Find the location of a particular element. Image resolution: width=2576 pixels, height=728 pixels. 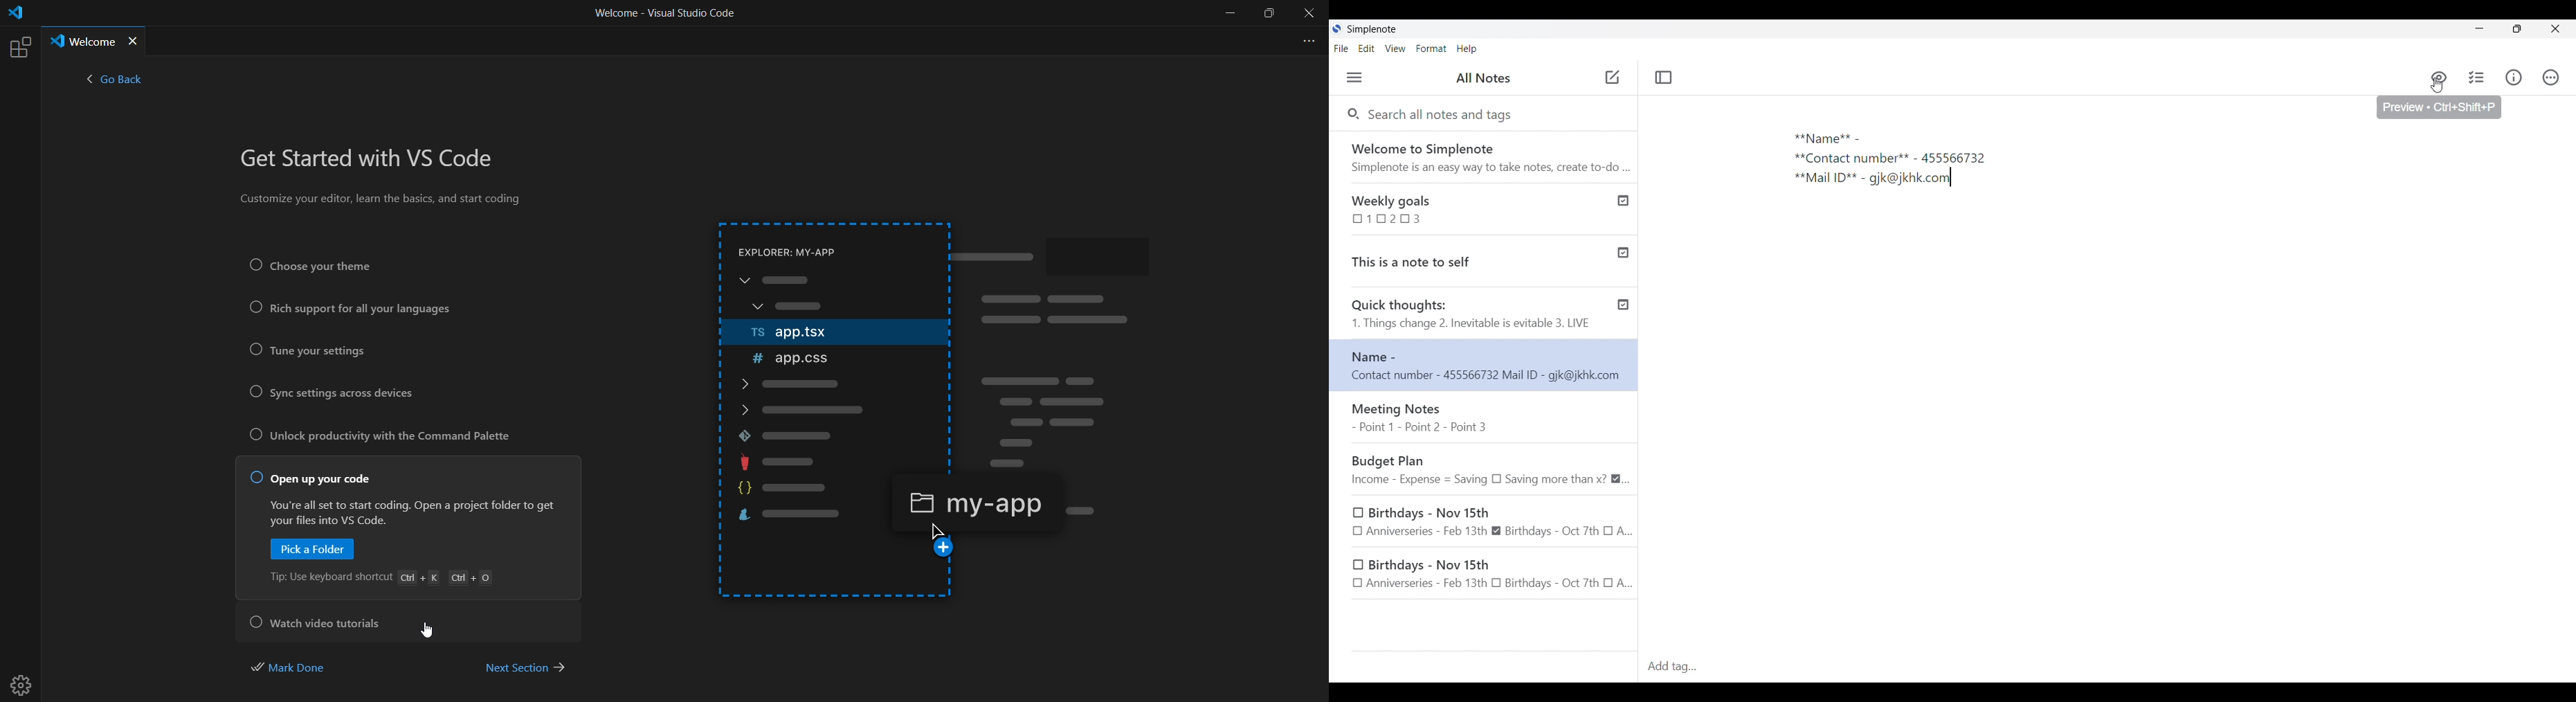

maximize is located at coordinates (1271, 14).